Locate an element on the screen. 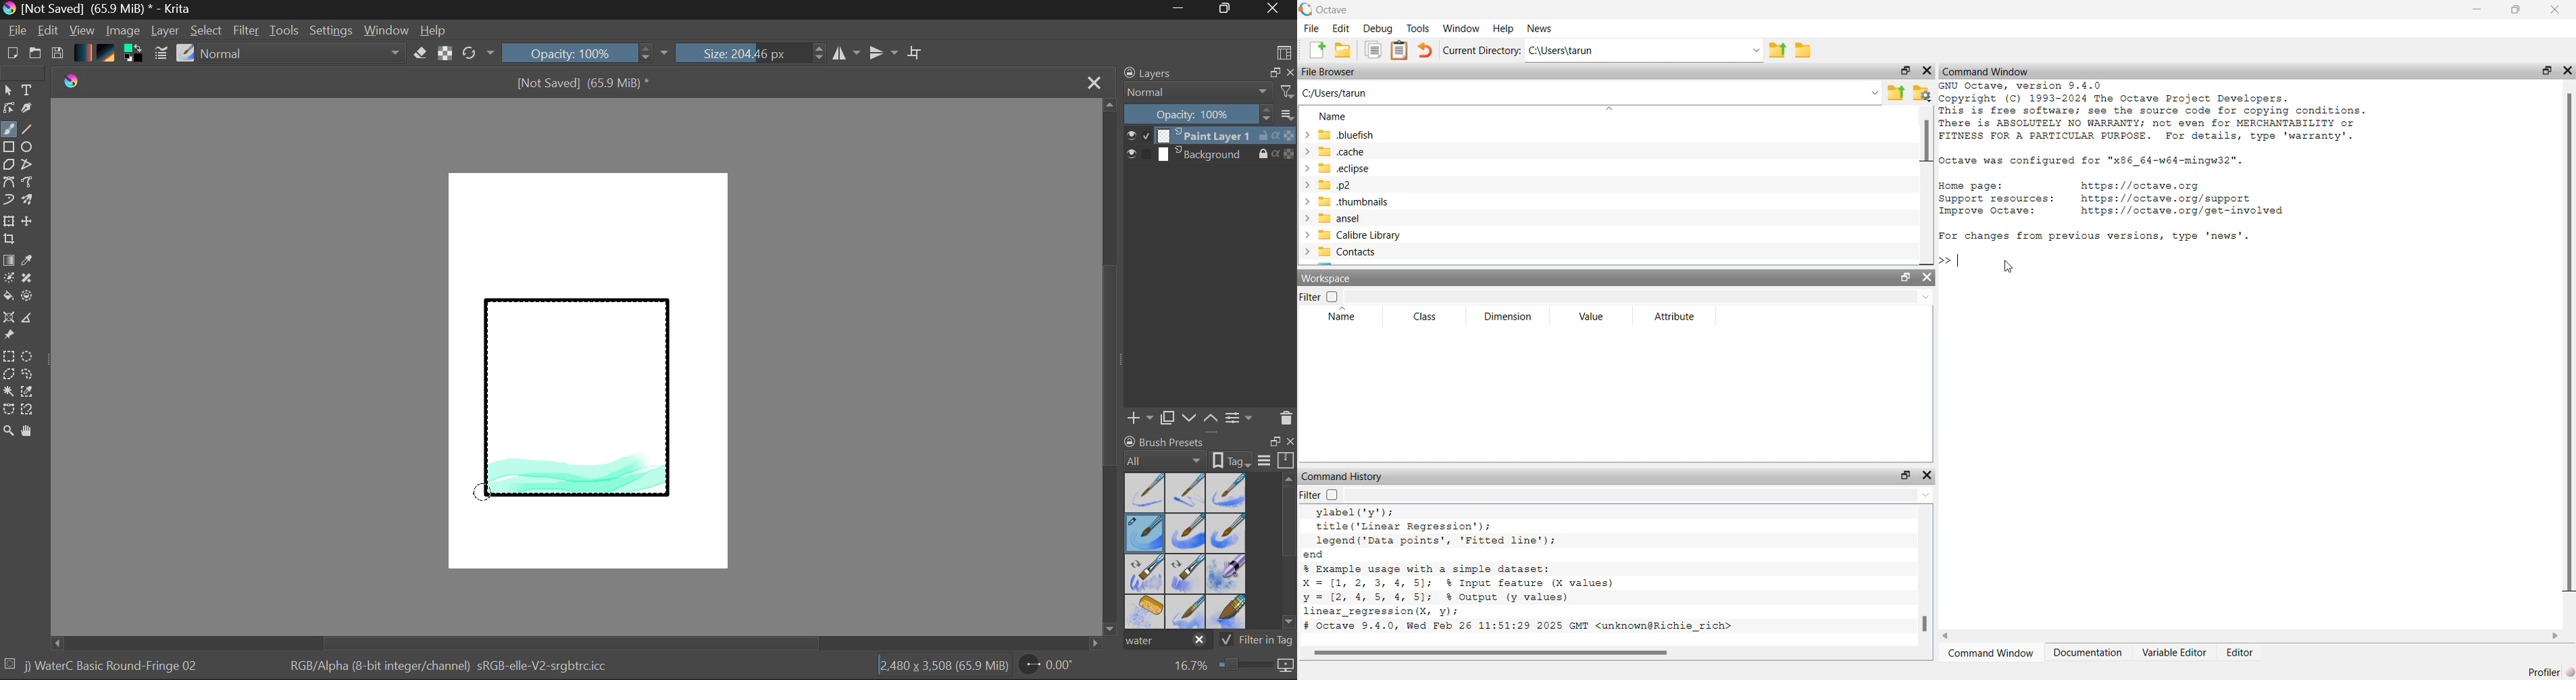 This screenshot has height=700, width=2576. New is located at coordinates (11, 55).